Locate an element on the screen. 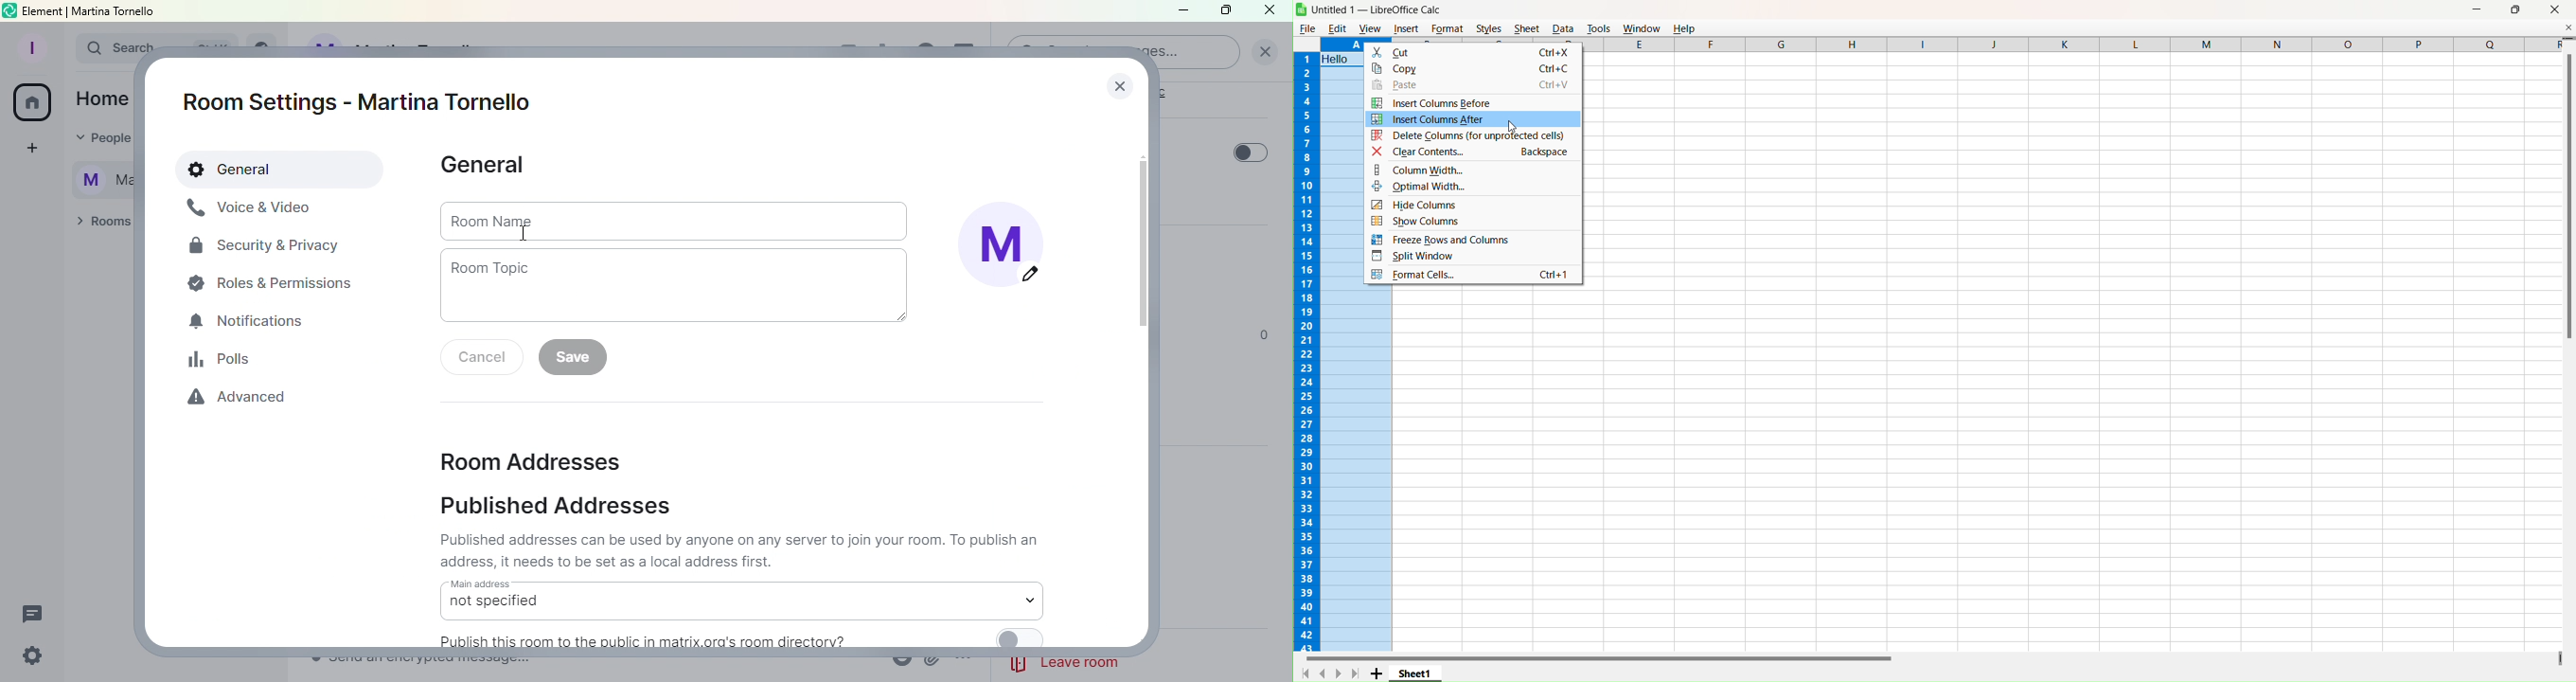 This screenshot has height=700, width=2576. Column Width is located at coordinates (1474, 171).